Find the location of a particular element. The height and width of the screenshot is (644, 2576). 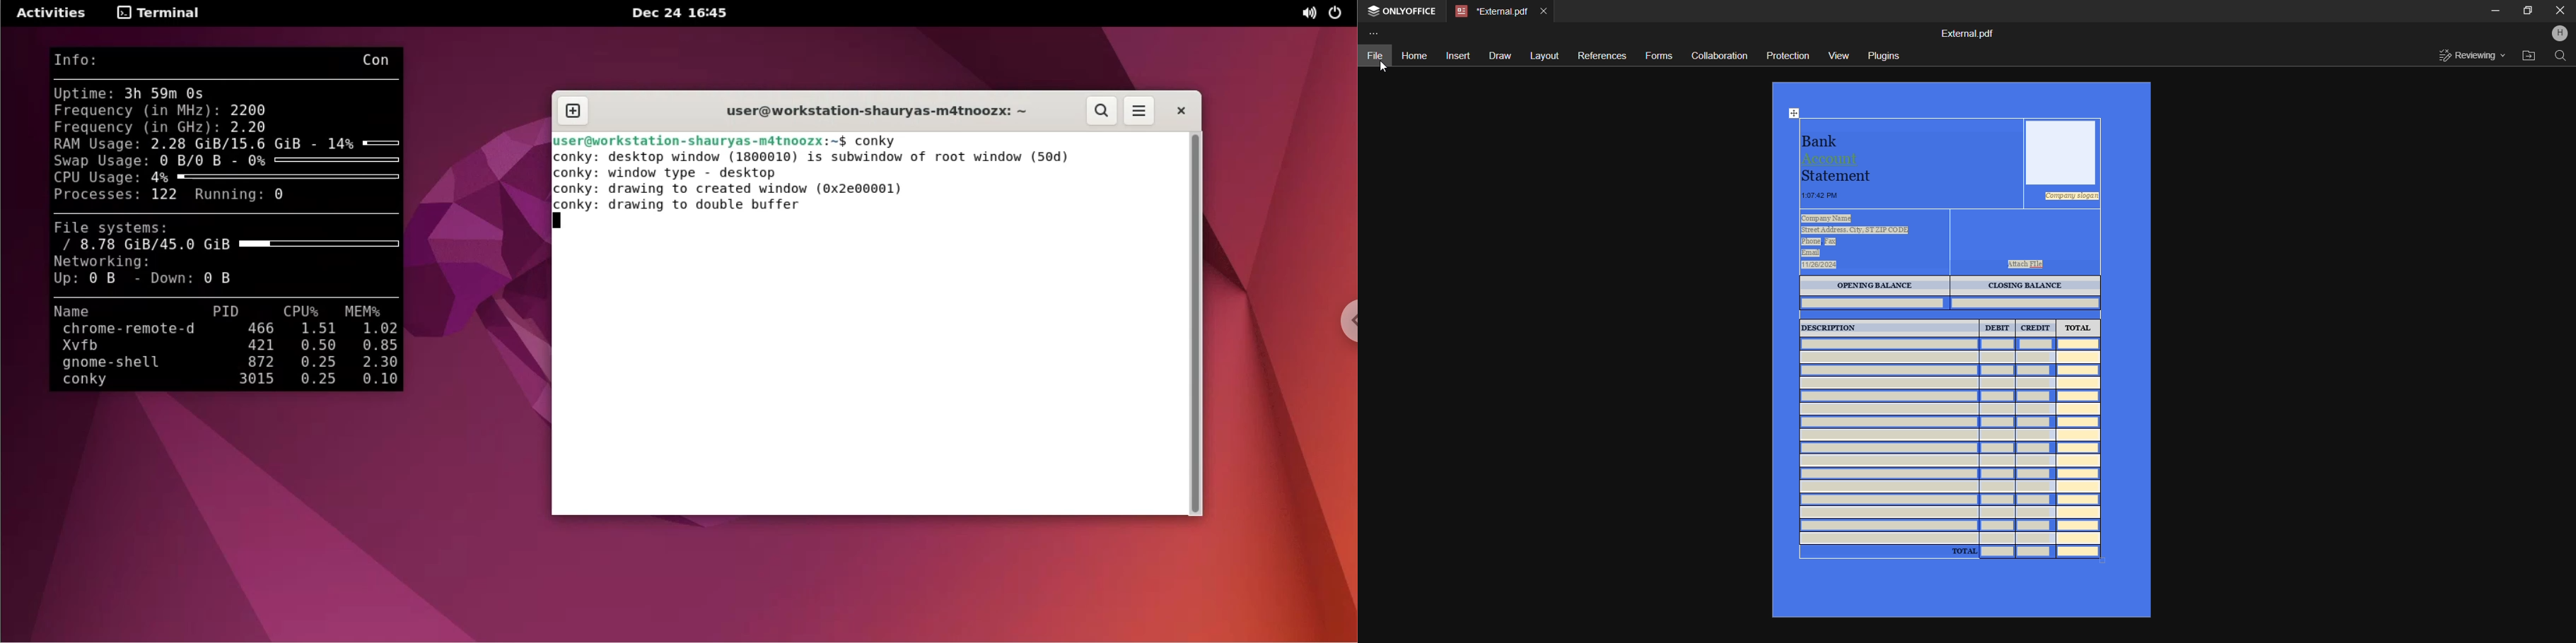

Forms is located at coordinates (1658, 55).